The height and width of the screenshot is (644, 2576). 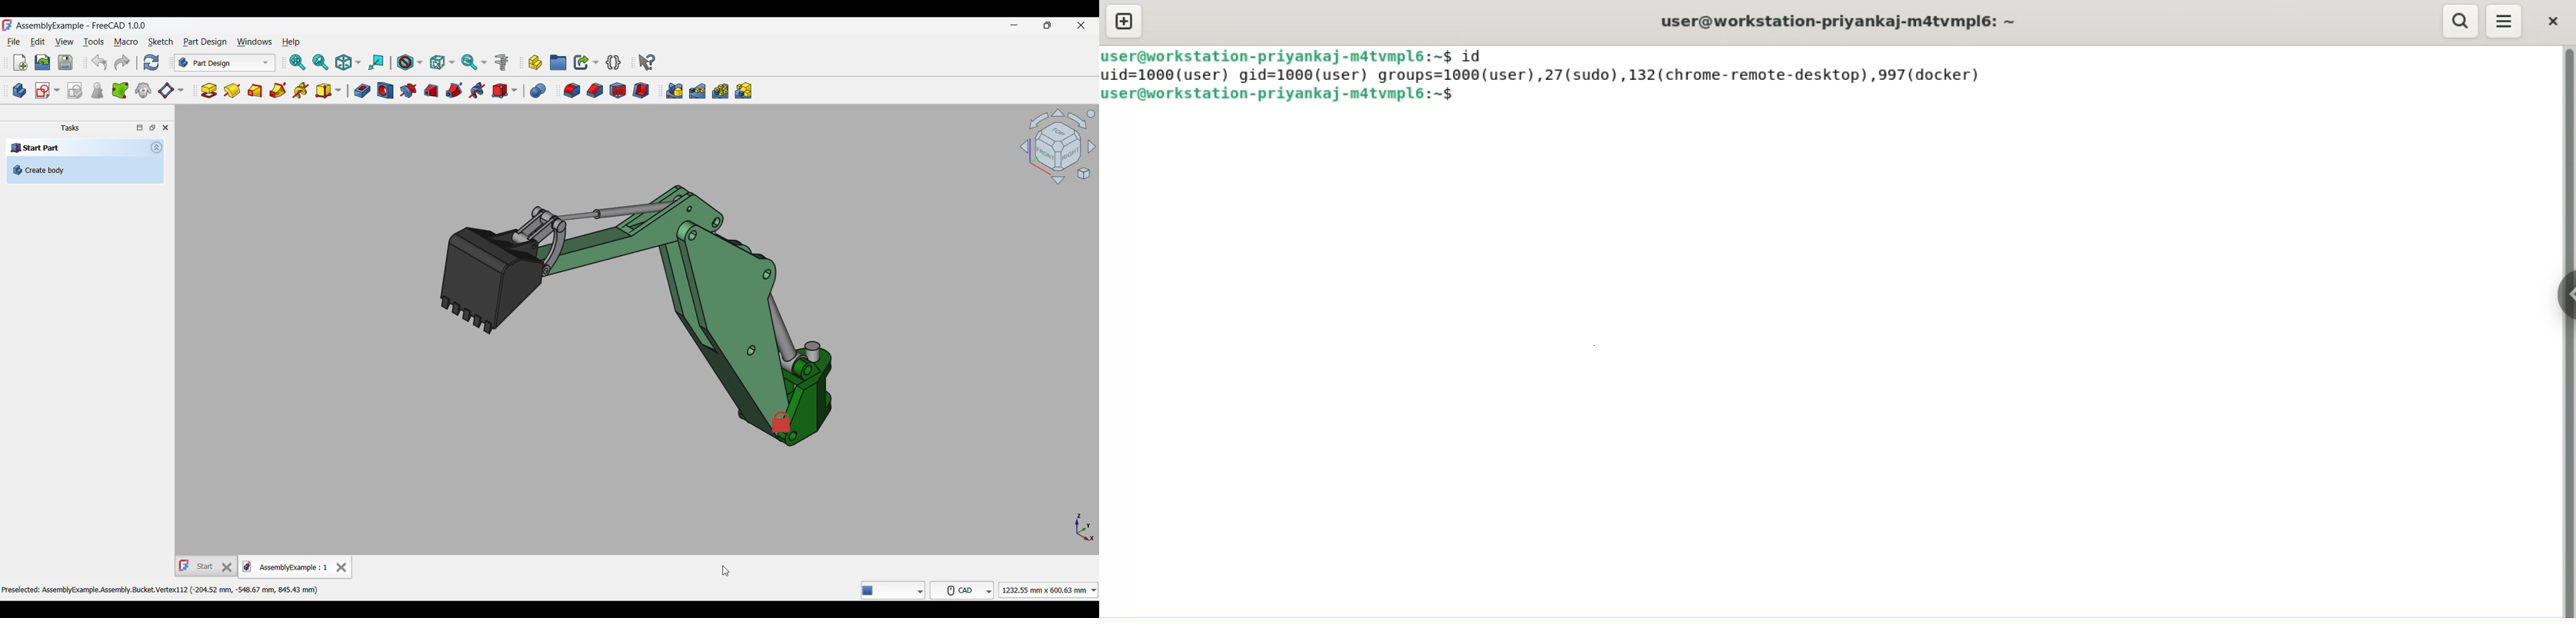 What do you see at coordinates (255, 90) in the screenshot?
I see `Additive loft` at bounding box center [255, 90].